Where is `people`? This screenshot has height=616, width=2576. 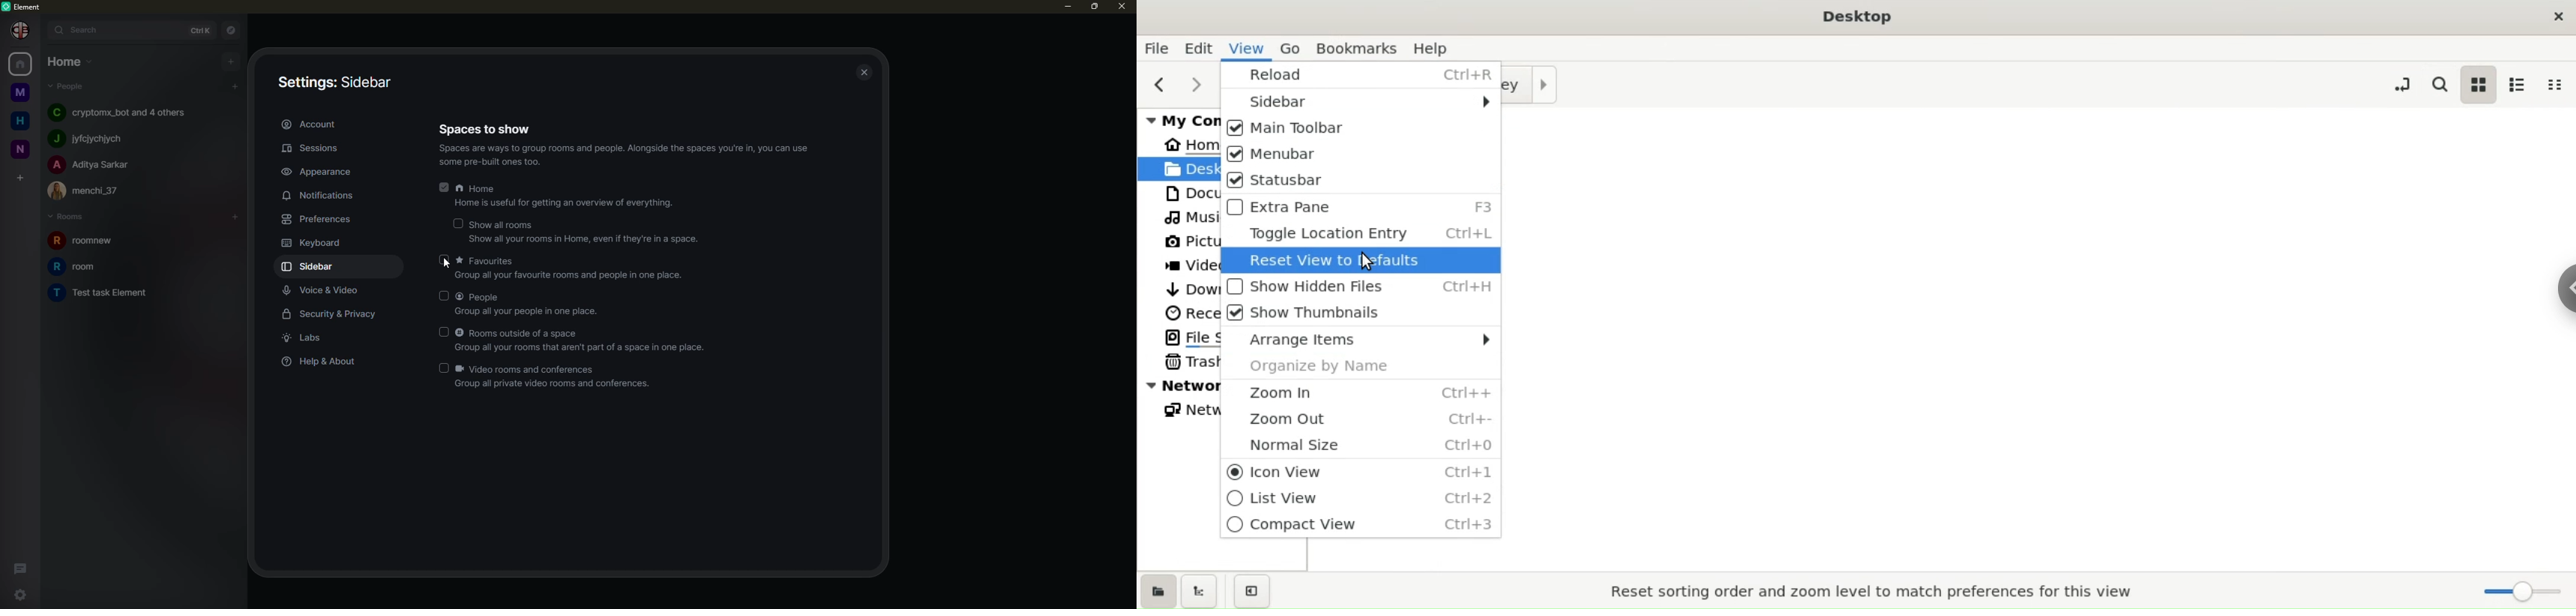 people is located at coordinates (530, 302).